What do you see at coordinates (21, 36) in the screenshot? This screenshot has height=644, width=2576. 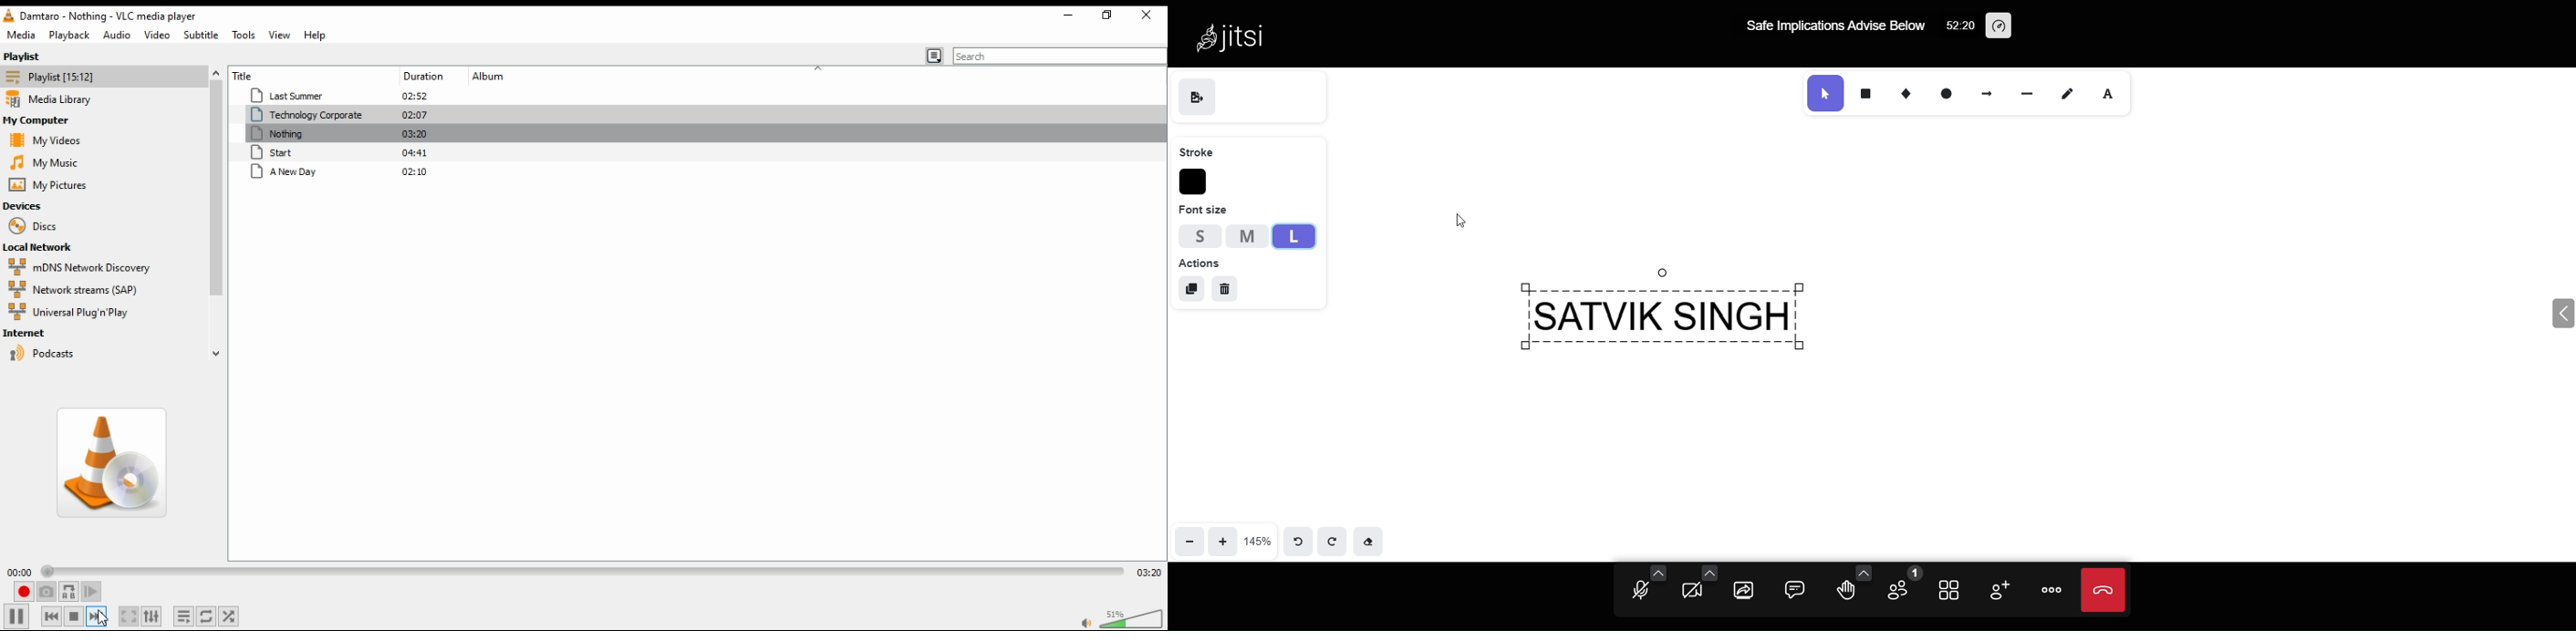 I see `media` at bounding box center [21, 36].